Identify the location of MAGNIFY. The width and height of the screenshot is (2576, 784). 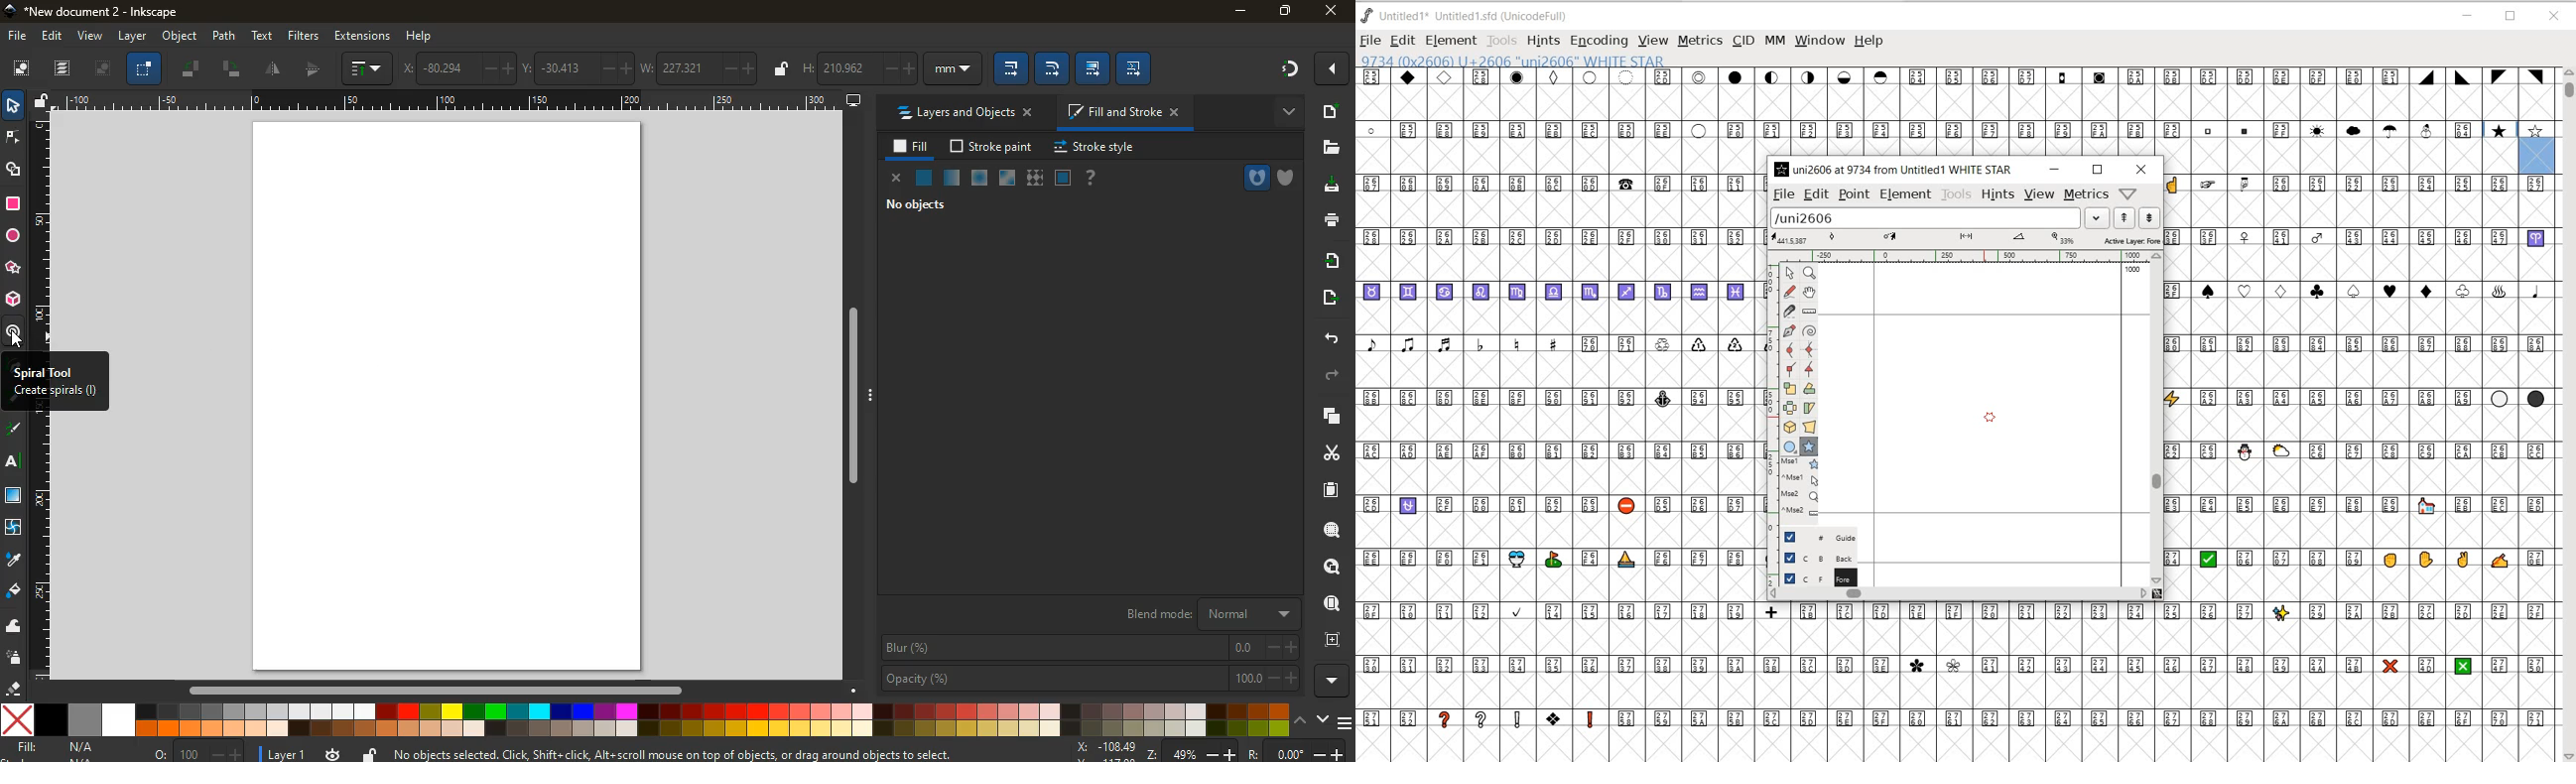
(1809, 274).